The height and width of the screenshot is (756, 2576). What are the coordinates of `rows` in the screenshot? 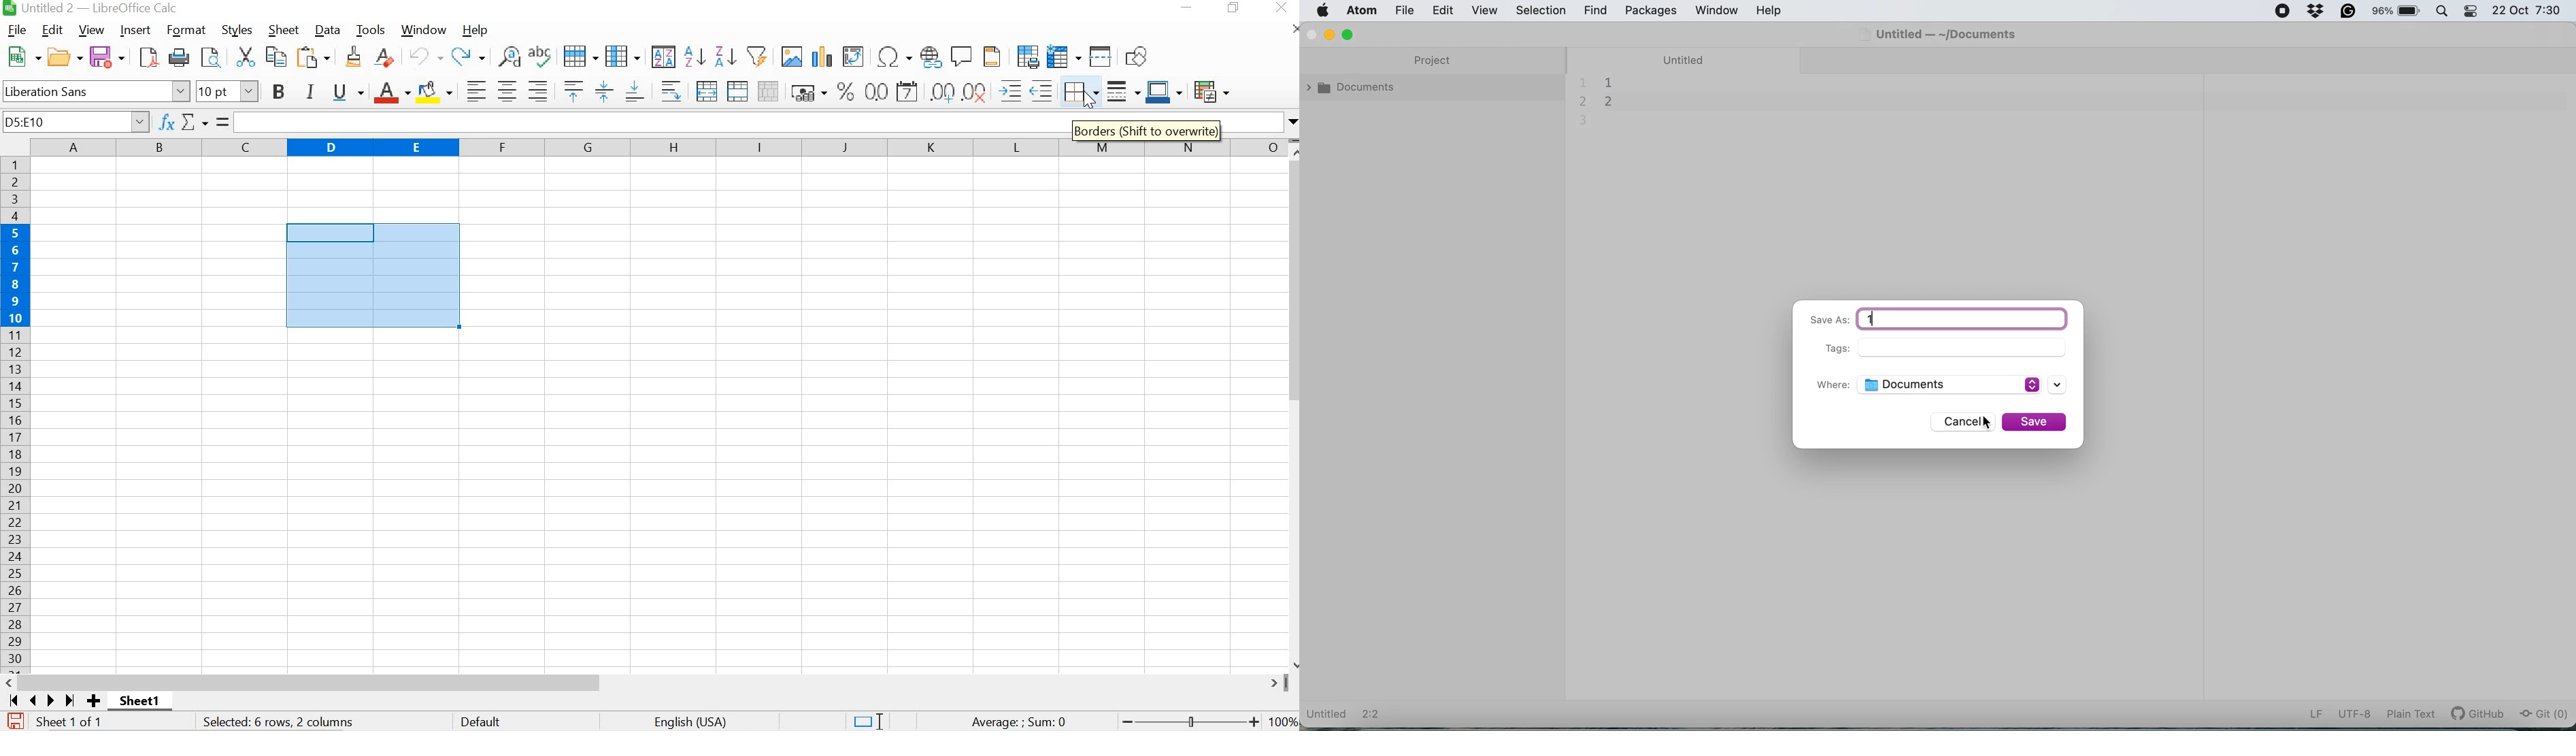 It's located at (14, 415).